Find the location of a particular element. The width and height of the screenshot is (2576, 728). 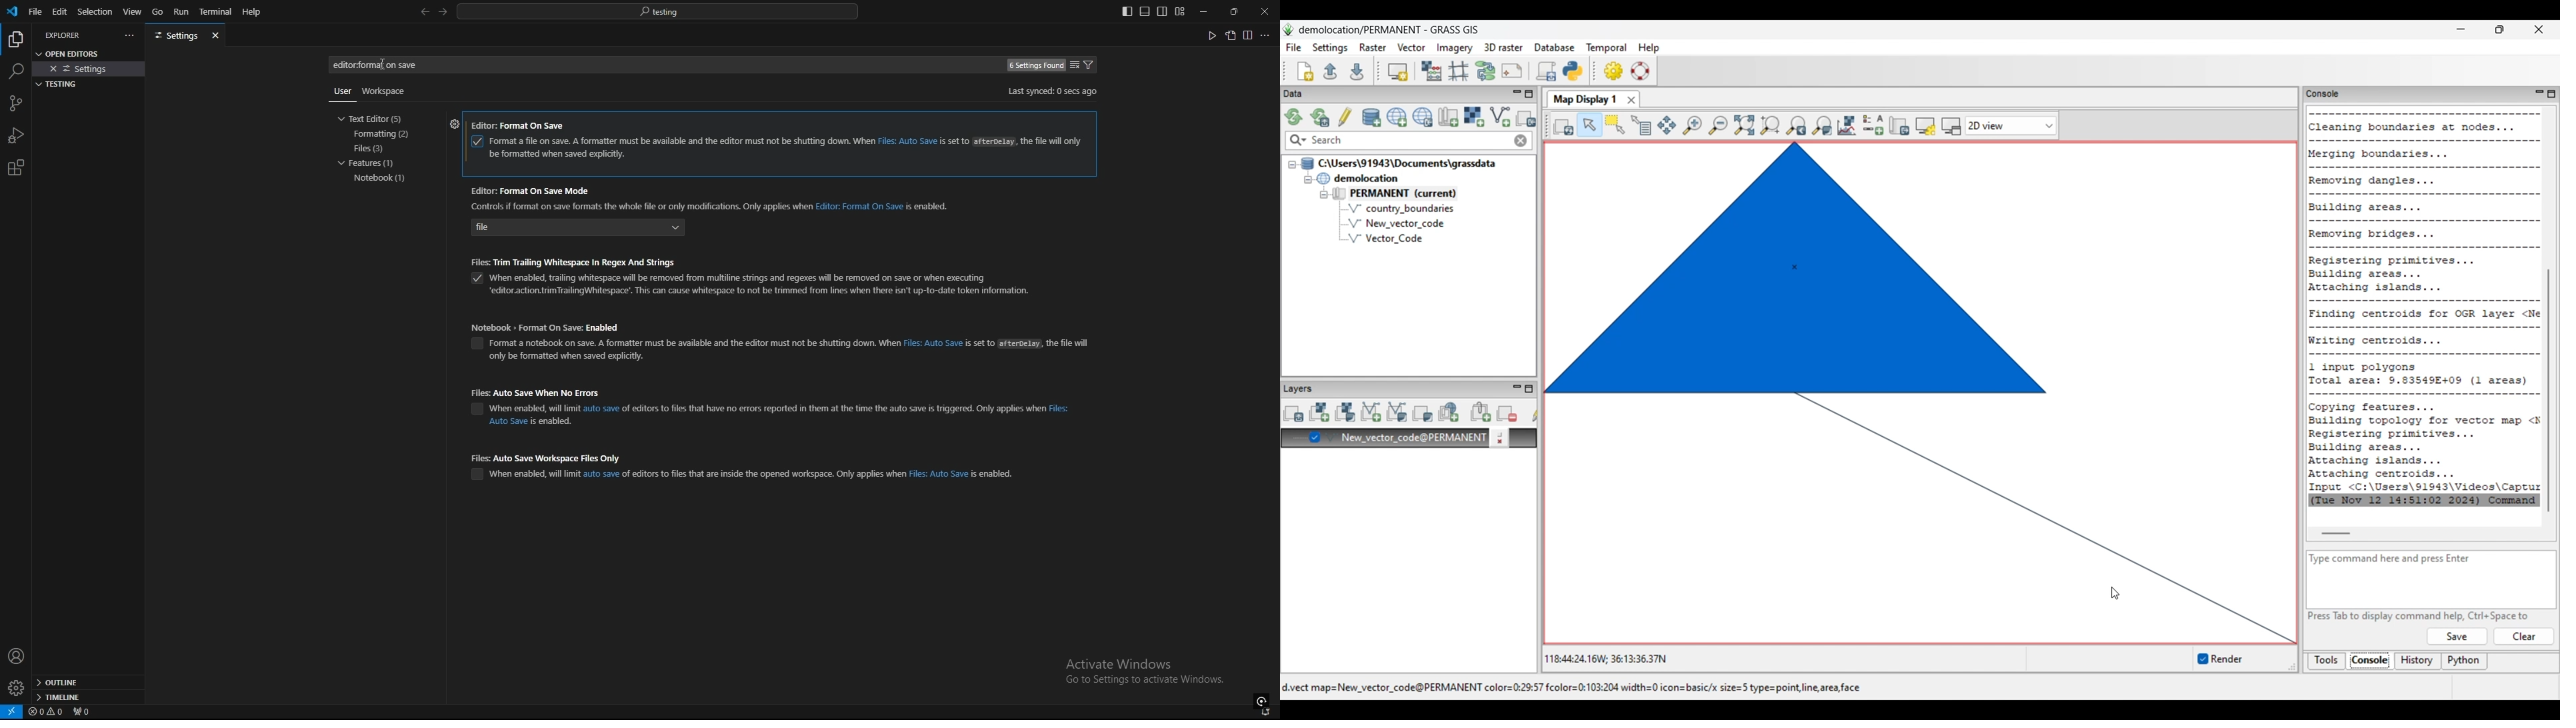

forward is located at coordinates (443, 13).